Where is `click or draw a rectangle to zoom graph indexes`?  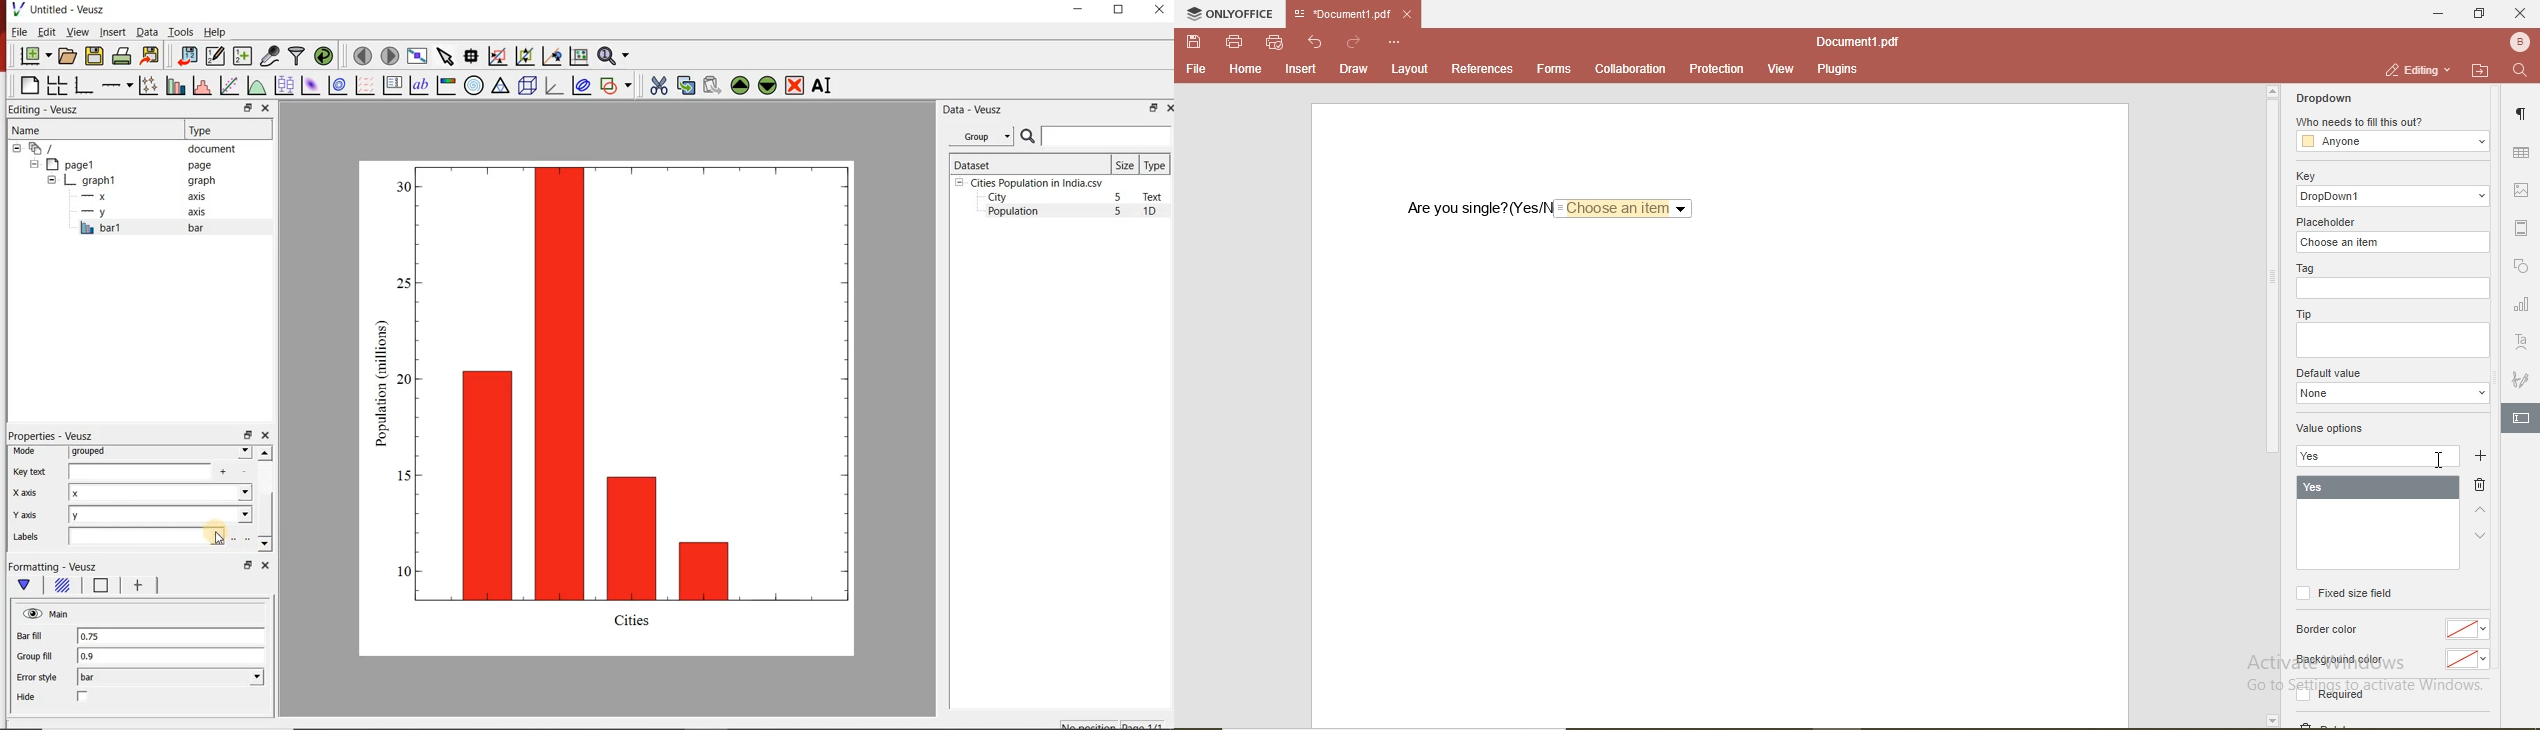
click or draw a rectangle to zoom graph indexes is located at coordinates (496, 55).